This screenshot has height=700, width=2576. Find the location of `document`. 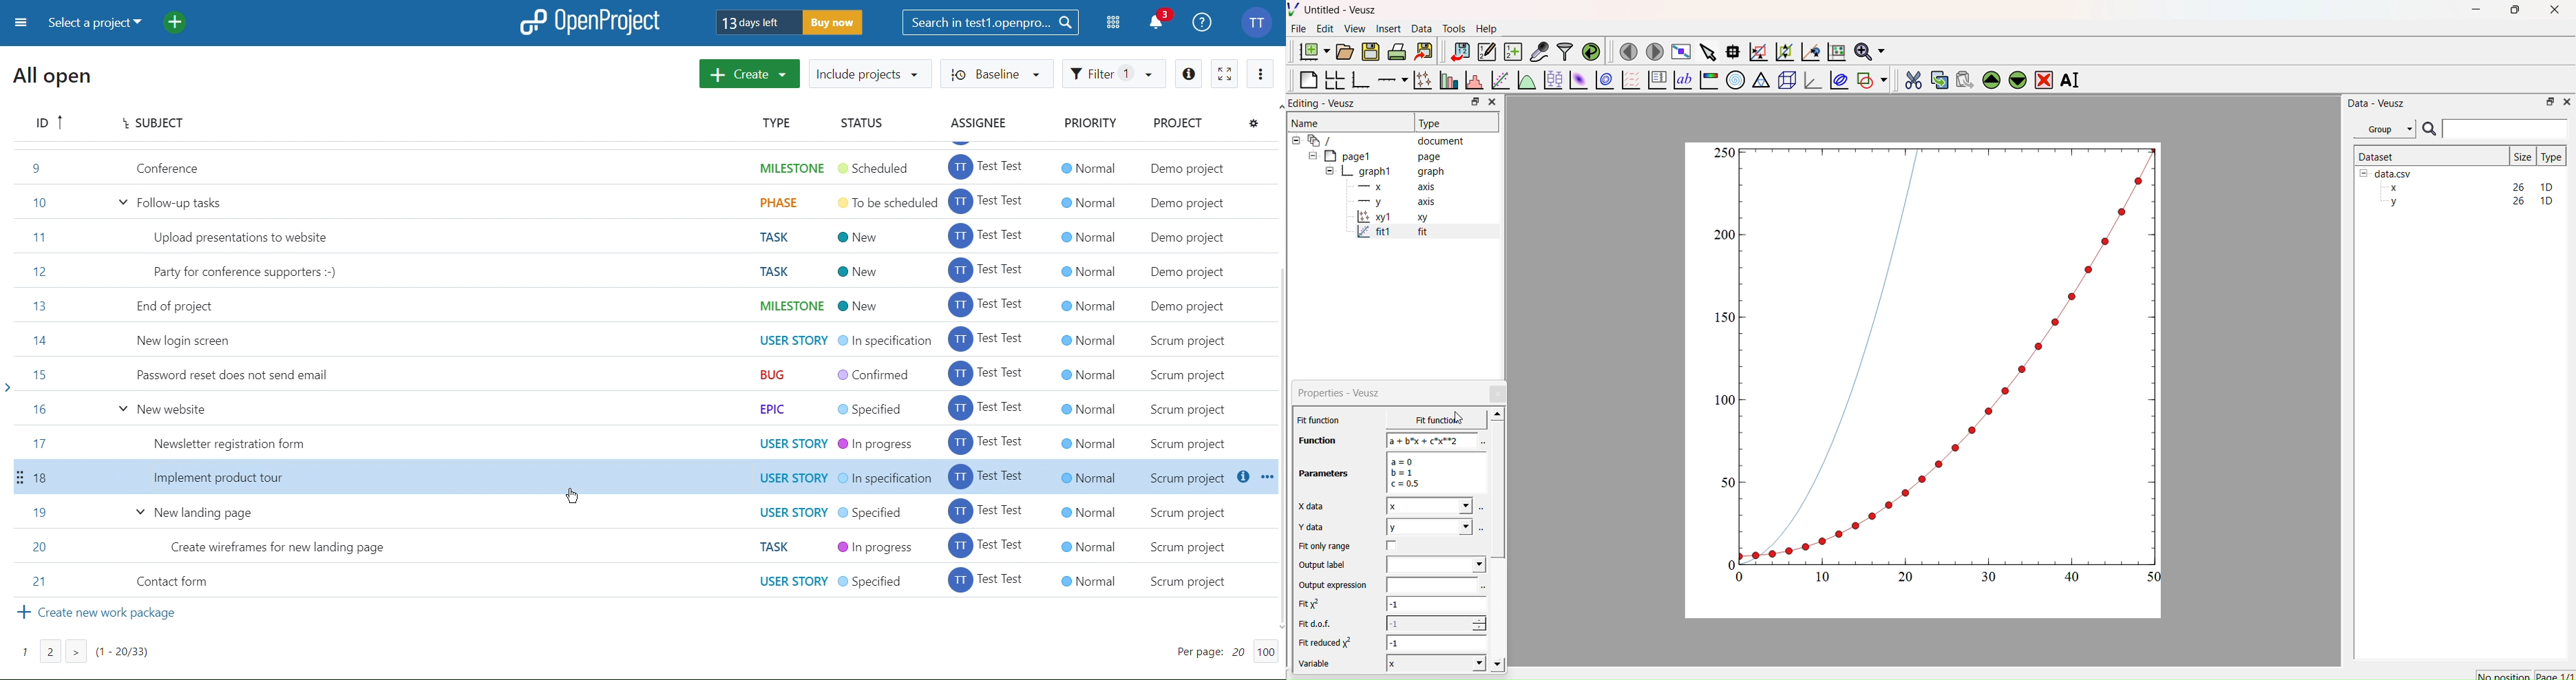

document is located at coordinates (1383, 140).